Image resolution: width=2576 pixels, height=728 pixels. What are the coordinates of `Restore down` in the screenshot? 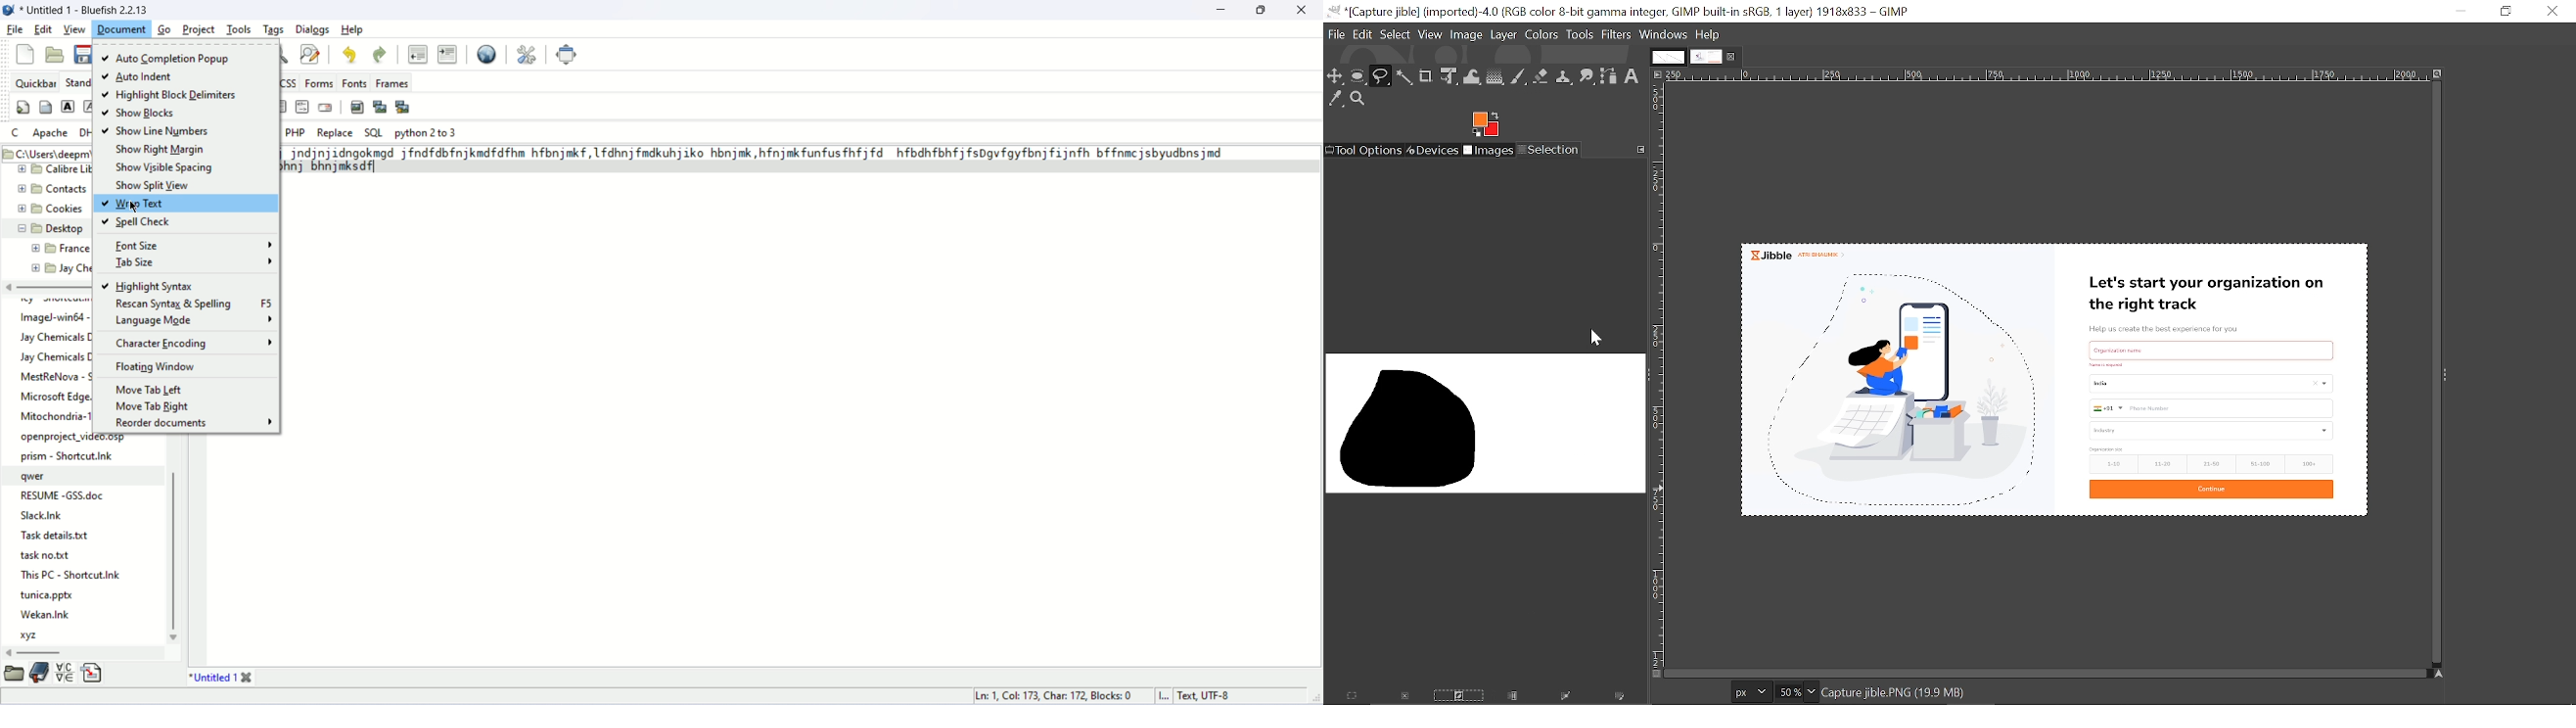 It's located at (2504, 11).